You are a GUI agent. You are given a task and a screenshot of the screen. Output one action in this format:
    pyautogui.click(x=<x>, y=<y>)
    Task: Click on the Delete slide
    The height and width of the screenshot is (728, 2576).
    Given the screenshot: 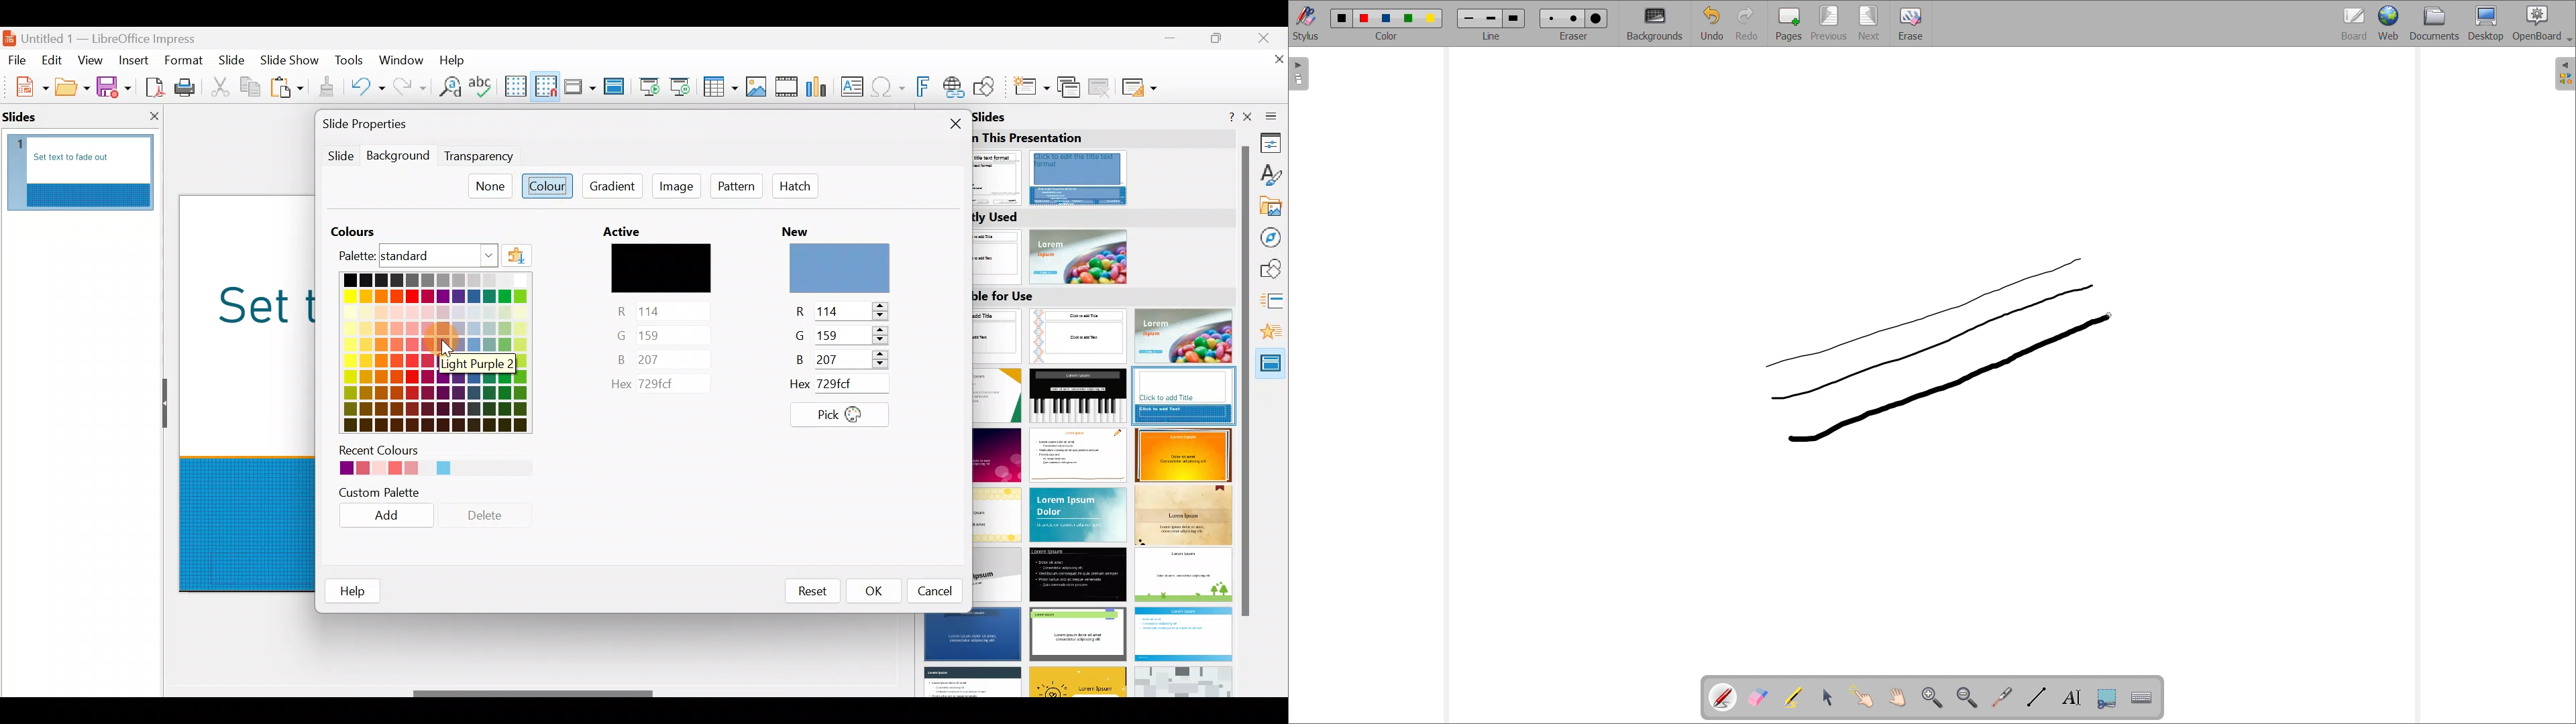 What is the action you would take?
    pyautogui.click(x=1102, y=86)
    